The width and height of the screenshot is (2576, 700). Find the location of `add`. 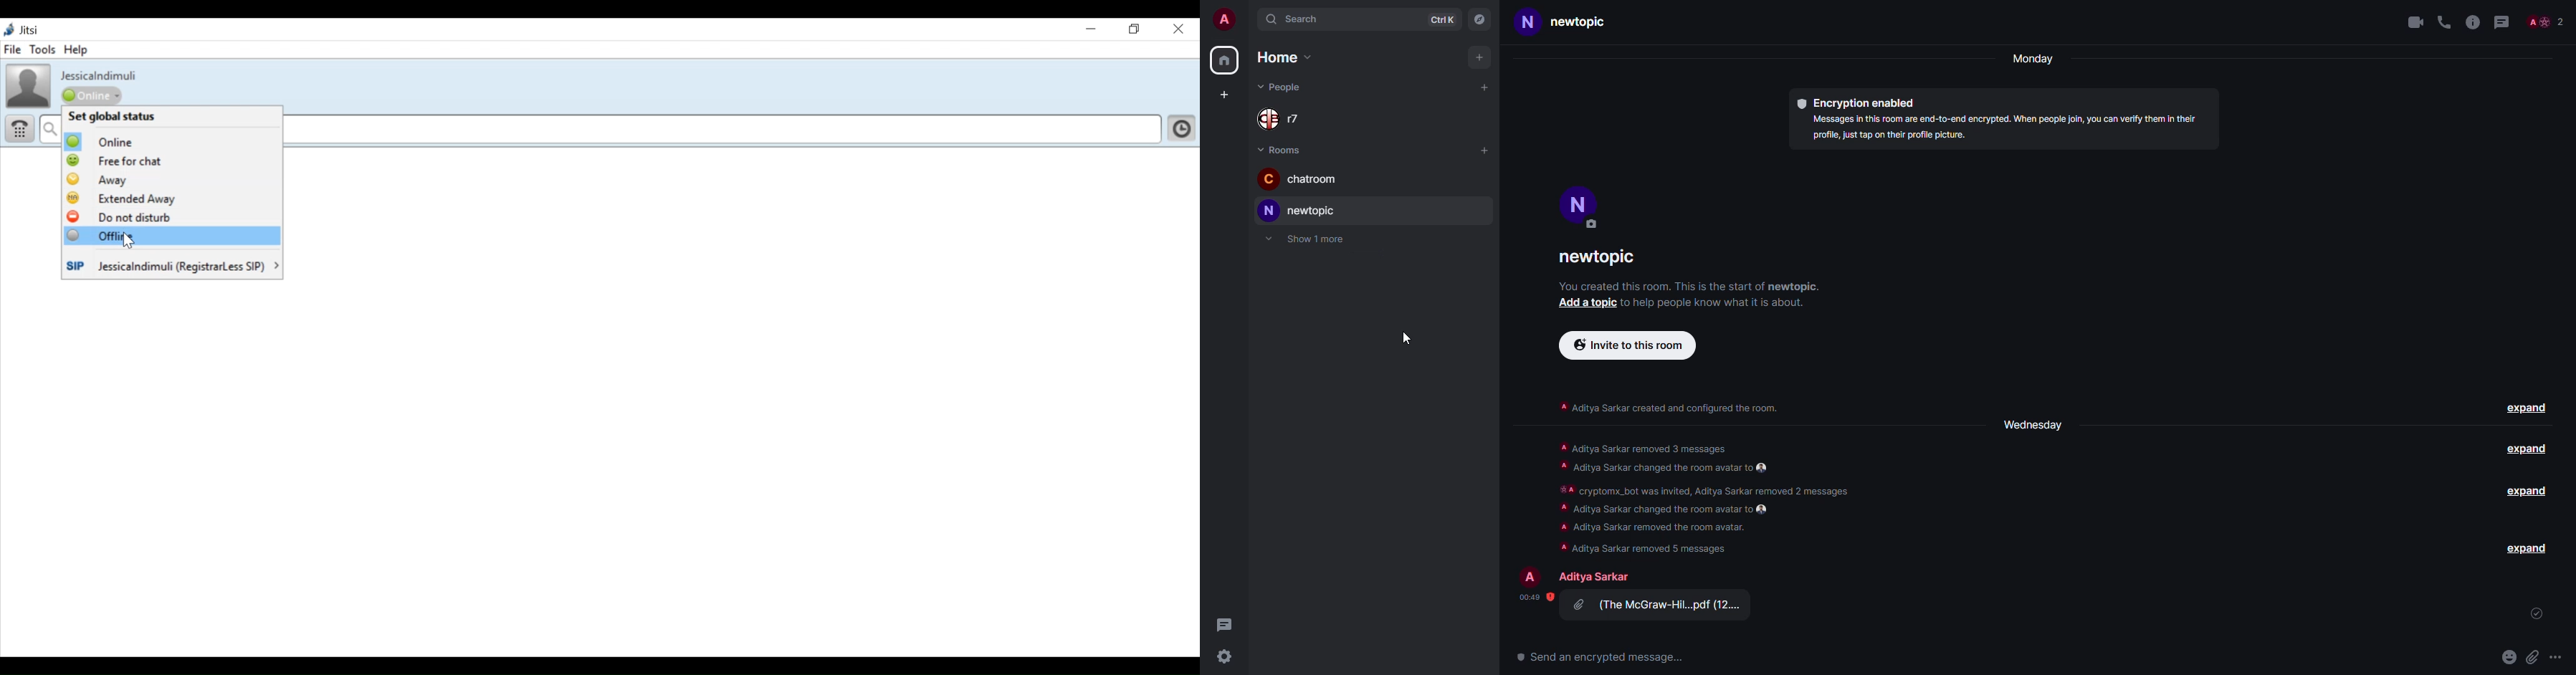

add is located at coordinates (1588, 305).